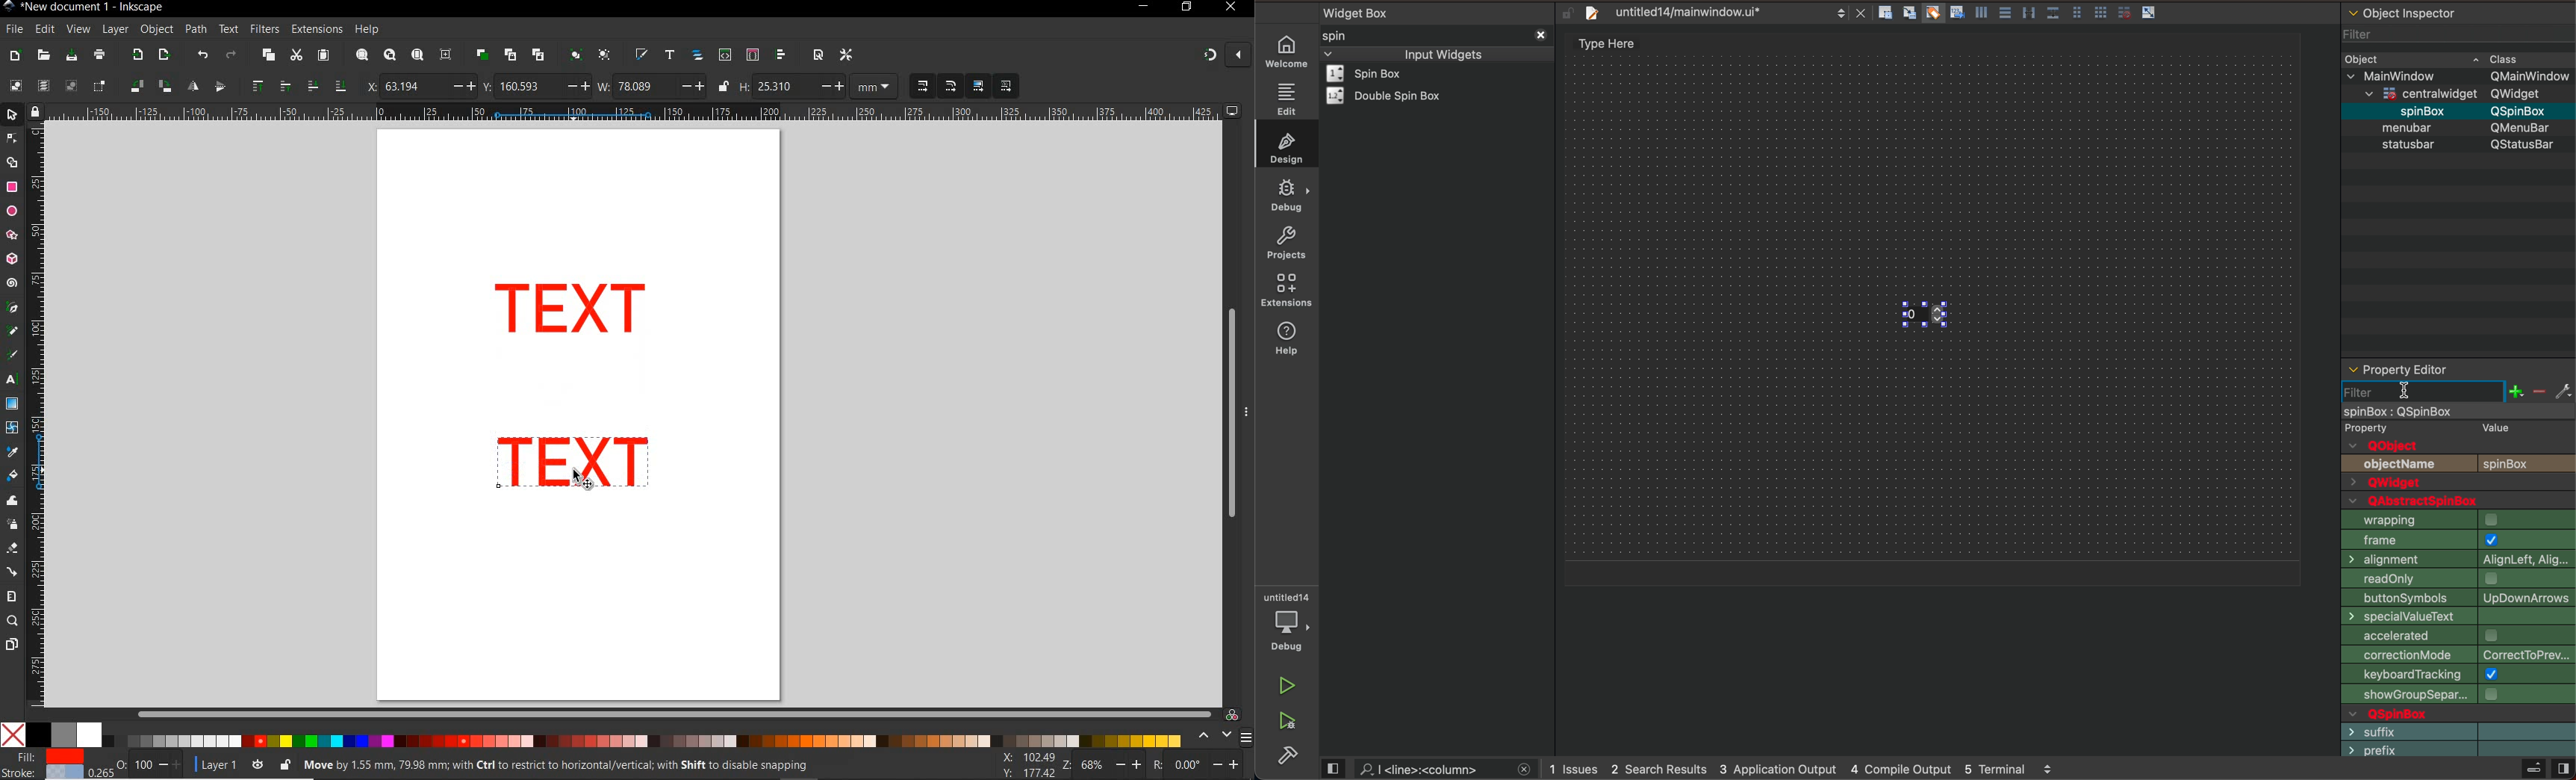 Image resolution: width=2576 pixels, height=784 pixels. Describe the element at coordinates (212, 763) in the screenshot. I see `current layer` at that location.